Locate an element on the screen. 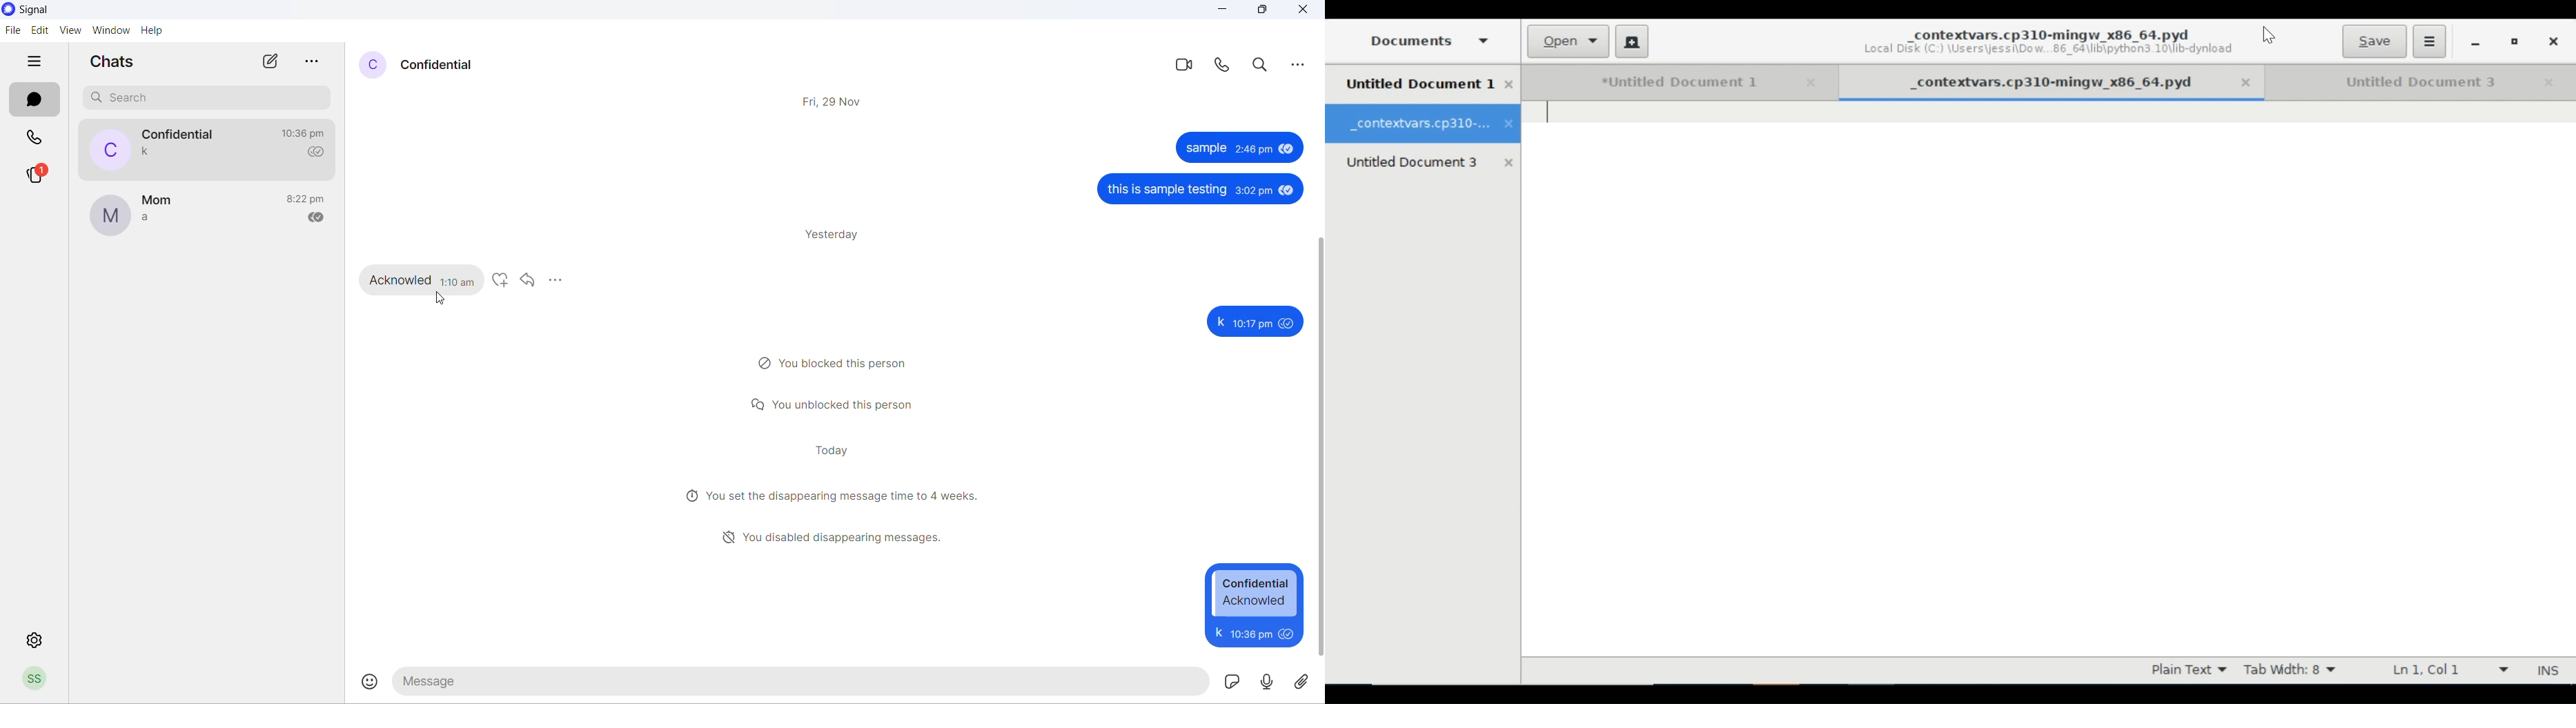  today is located at coordinates (834, 451).